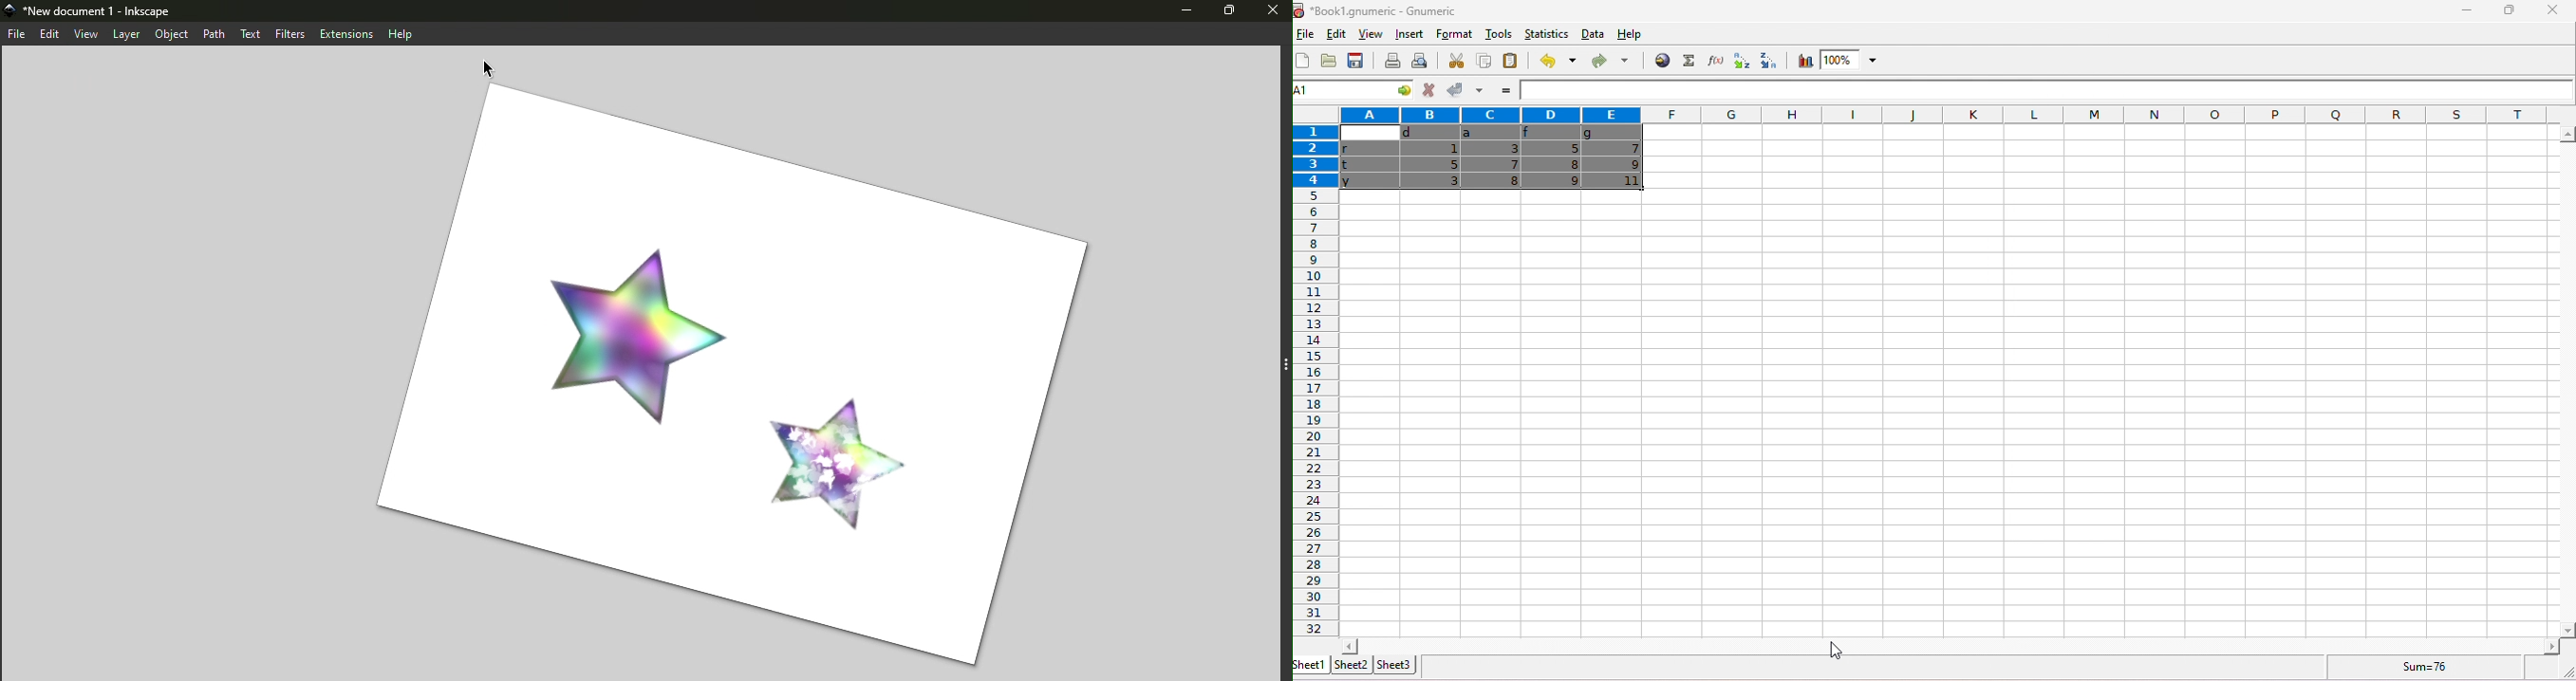 Image resolution: width=2576 pixels, height=700 pixels. What do you see at coordinates (1478, 91) in the screenshot?
I see `accept multiple changes` at bounding box center [1478, 91].